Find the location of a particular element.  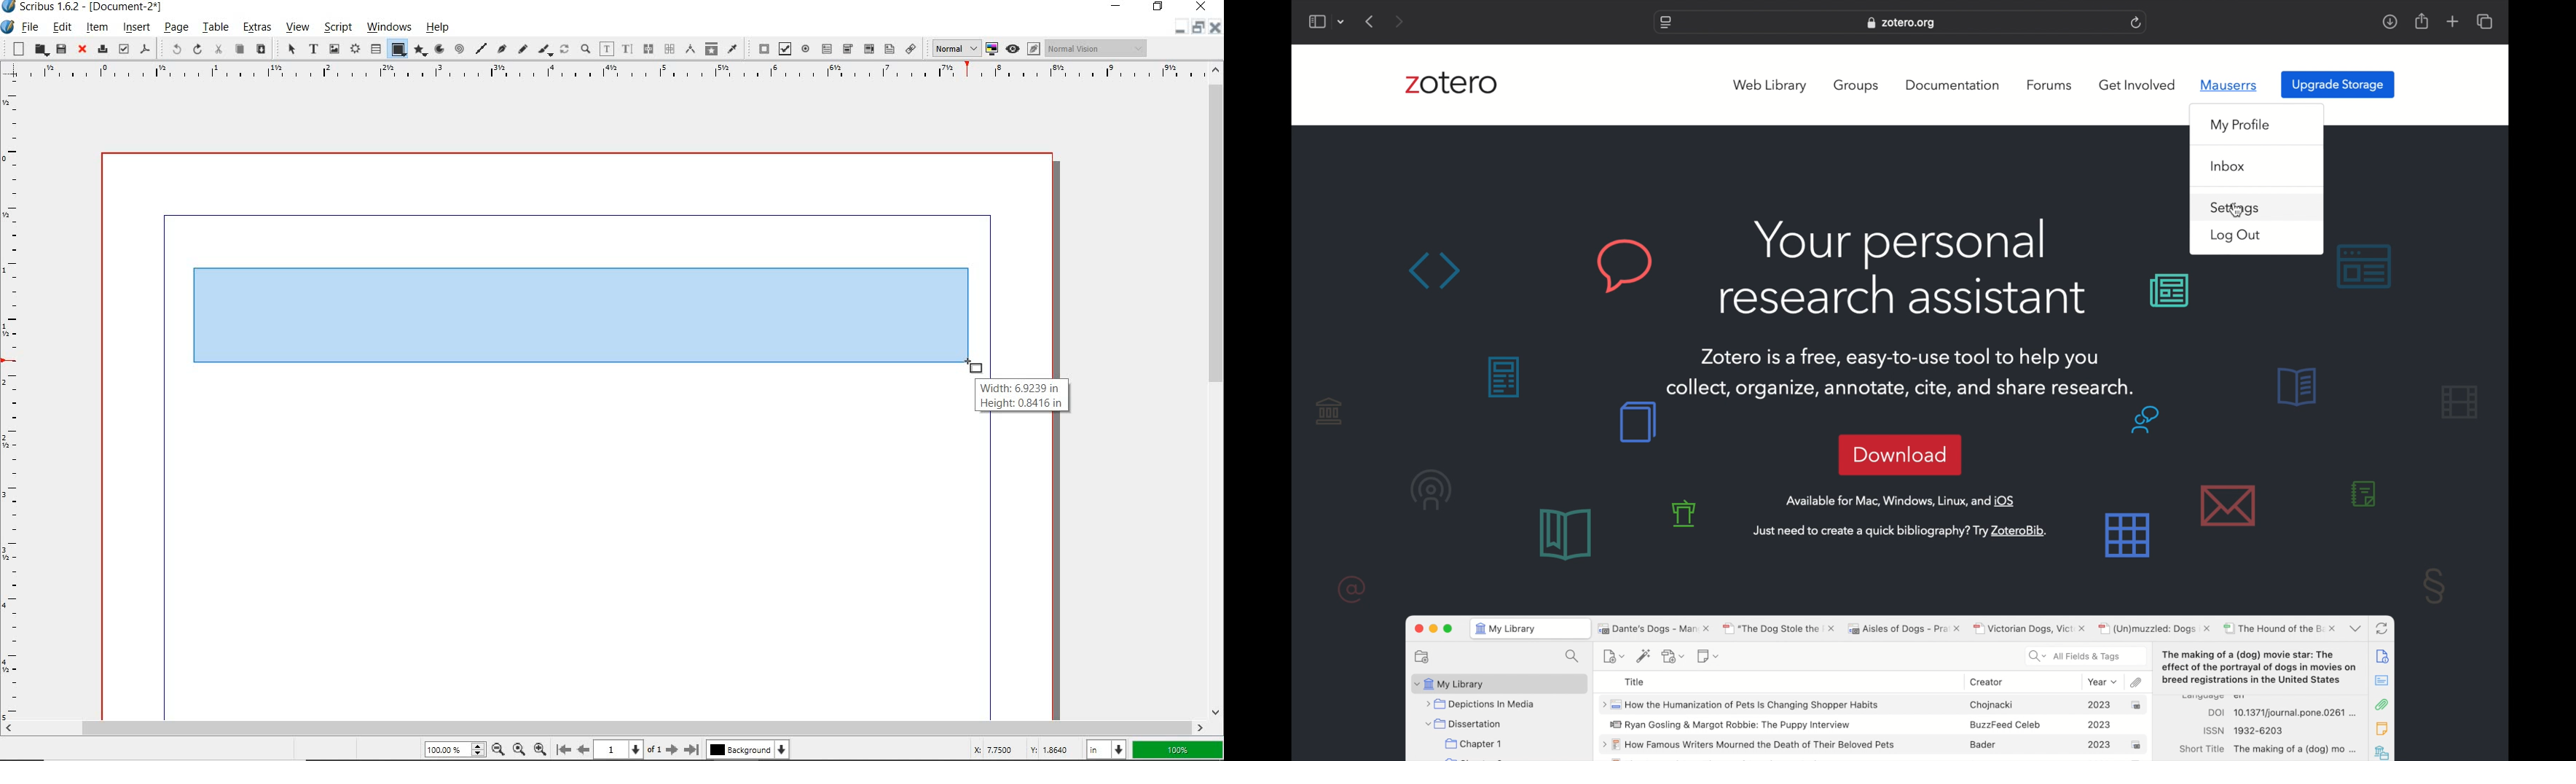

get involved is located at coordinates (2137, 85).